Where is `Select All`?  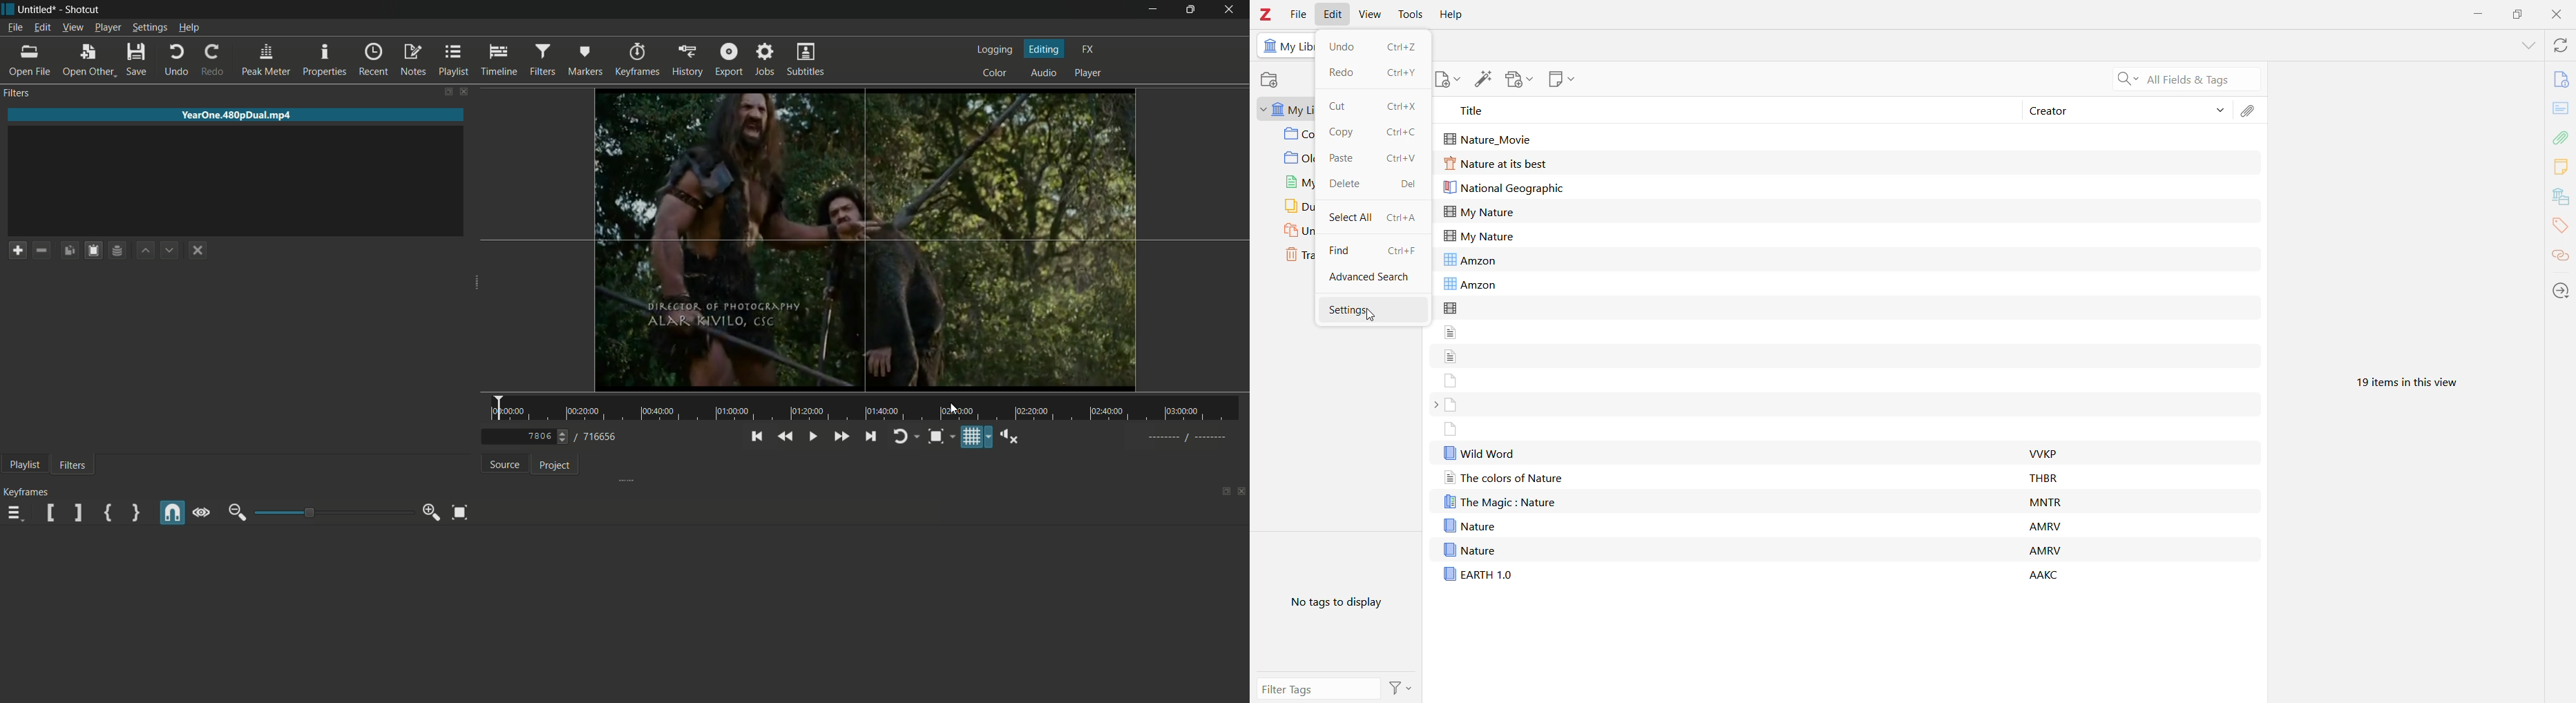
Select All is located at coordinates (1350, 216).